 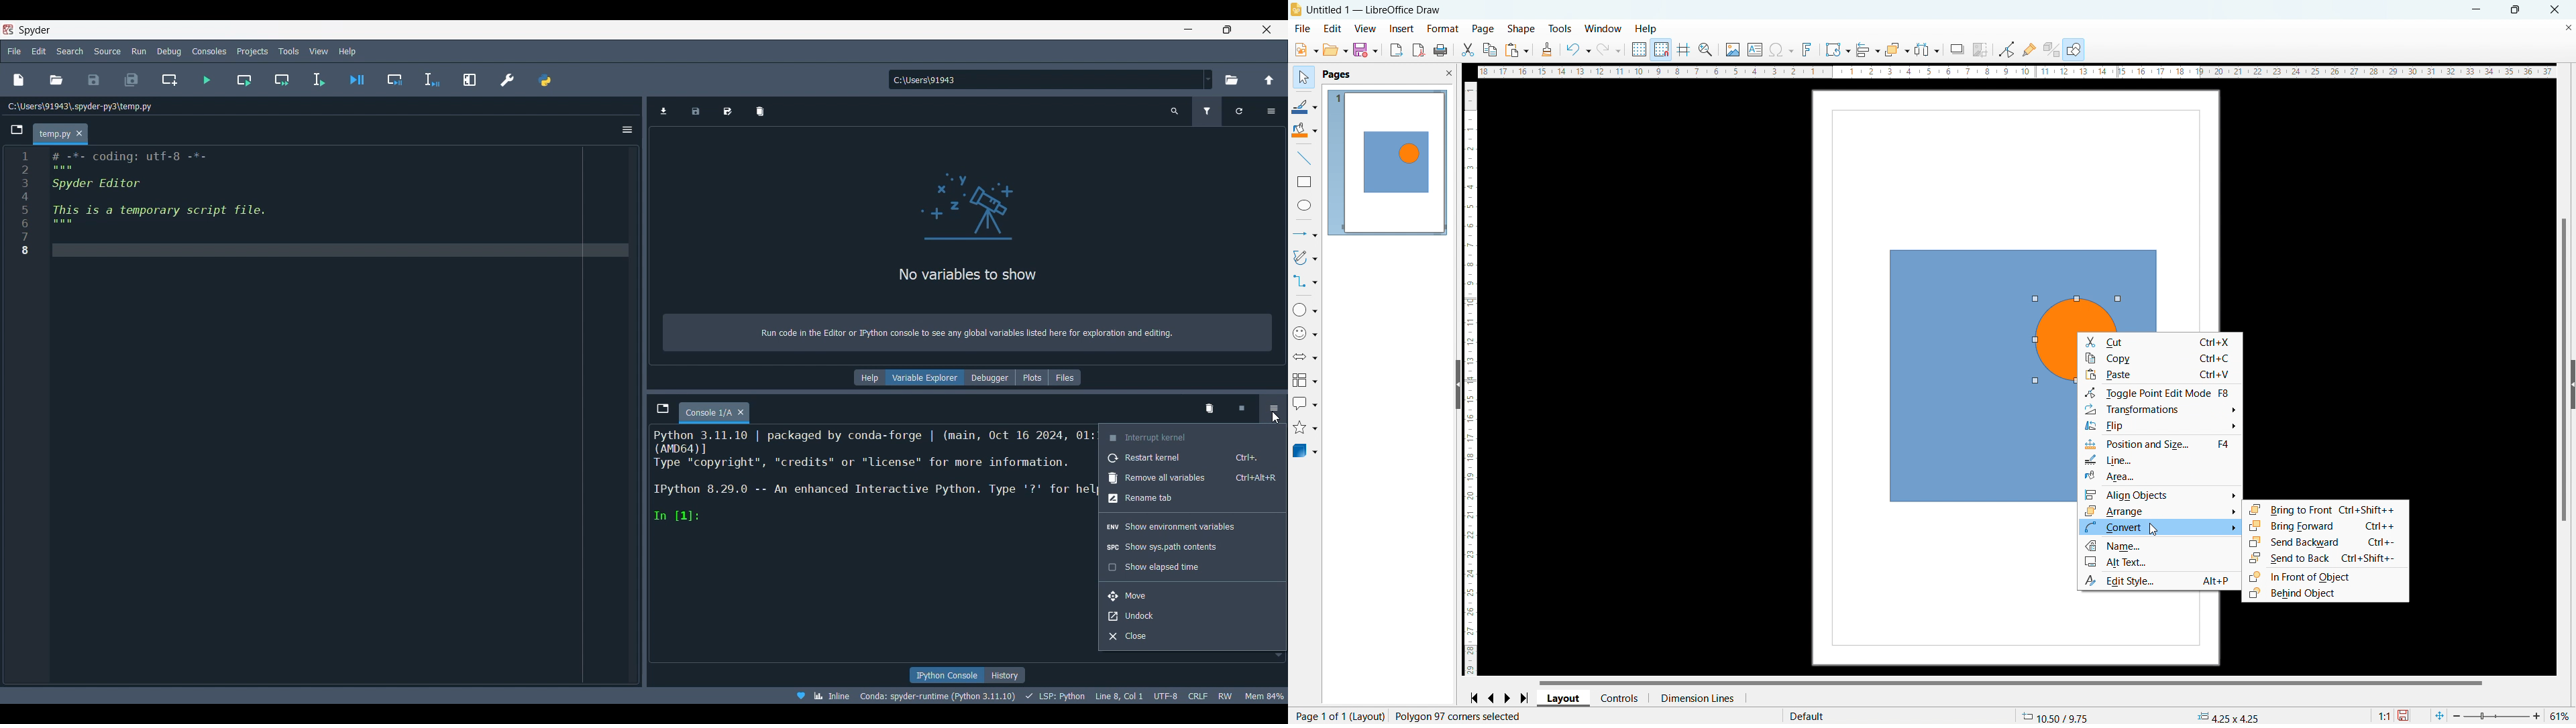 I want to click on Untitled 1 - LibreOffice Draw, so click(x=1375, y=9).